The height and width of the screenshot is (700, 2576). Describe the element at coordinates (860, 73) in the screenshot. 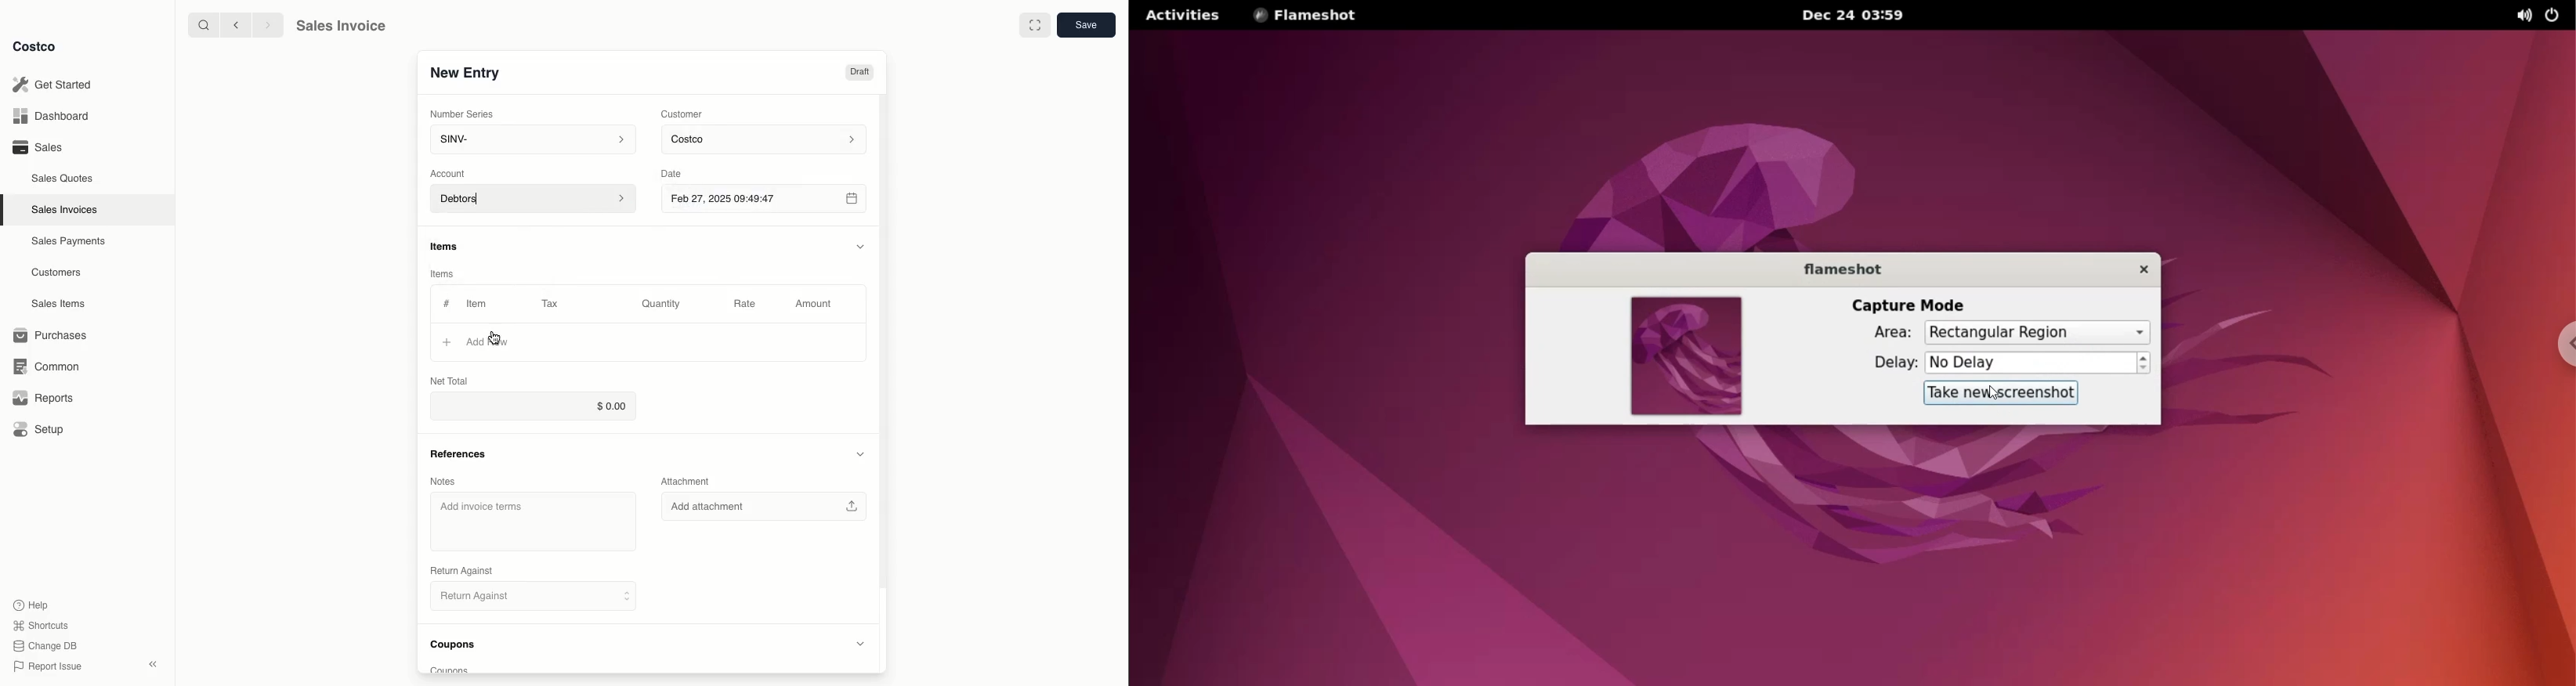

I see `Draft` at that location.